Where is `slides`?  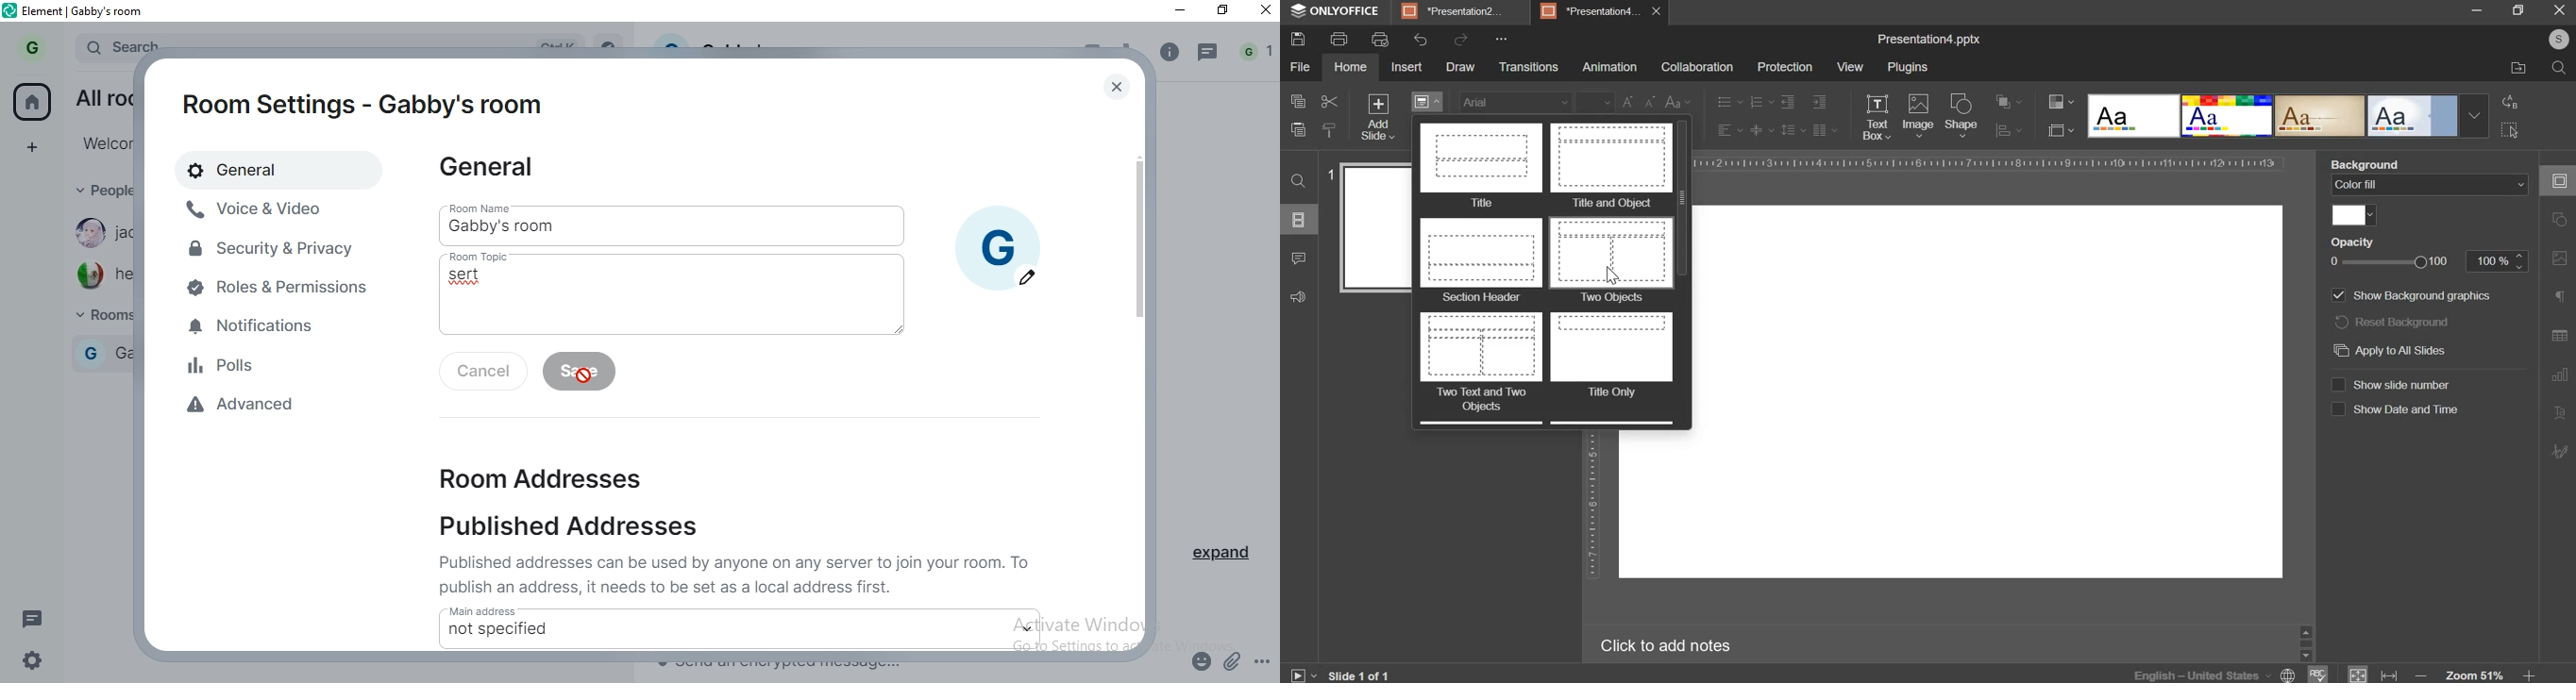 slides is located at coordinates (1297, 220).